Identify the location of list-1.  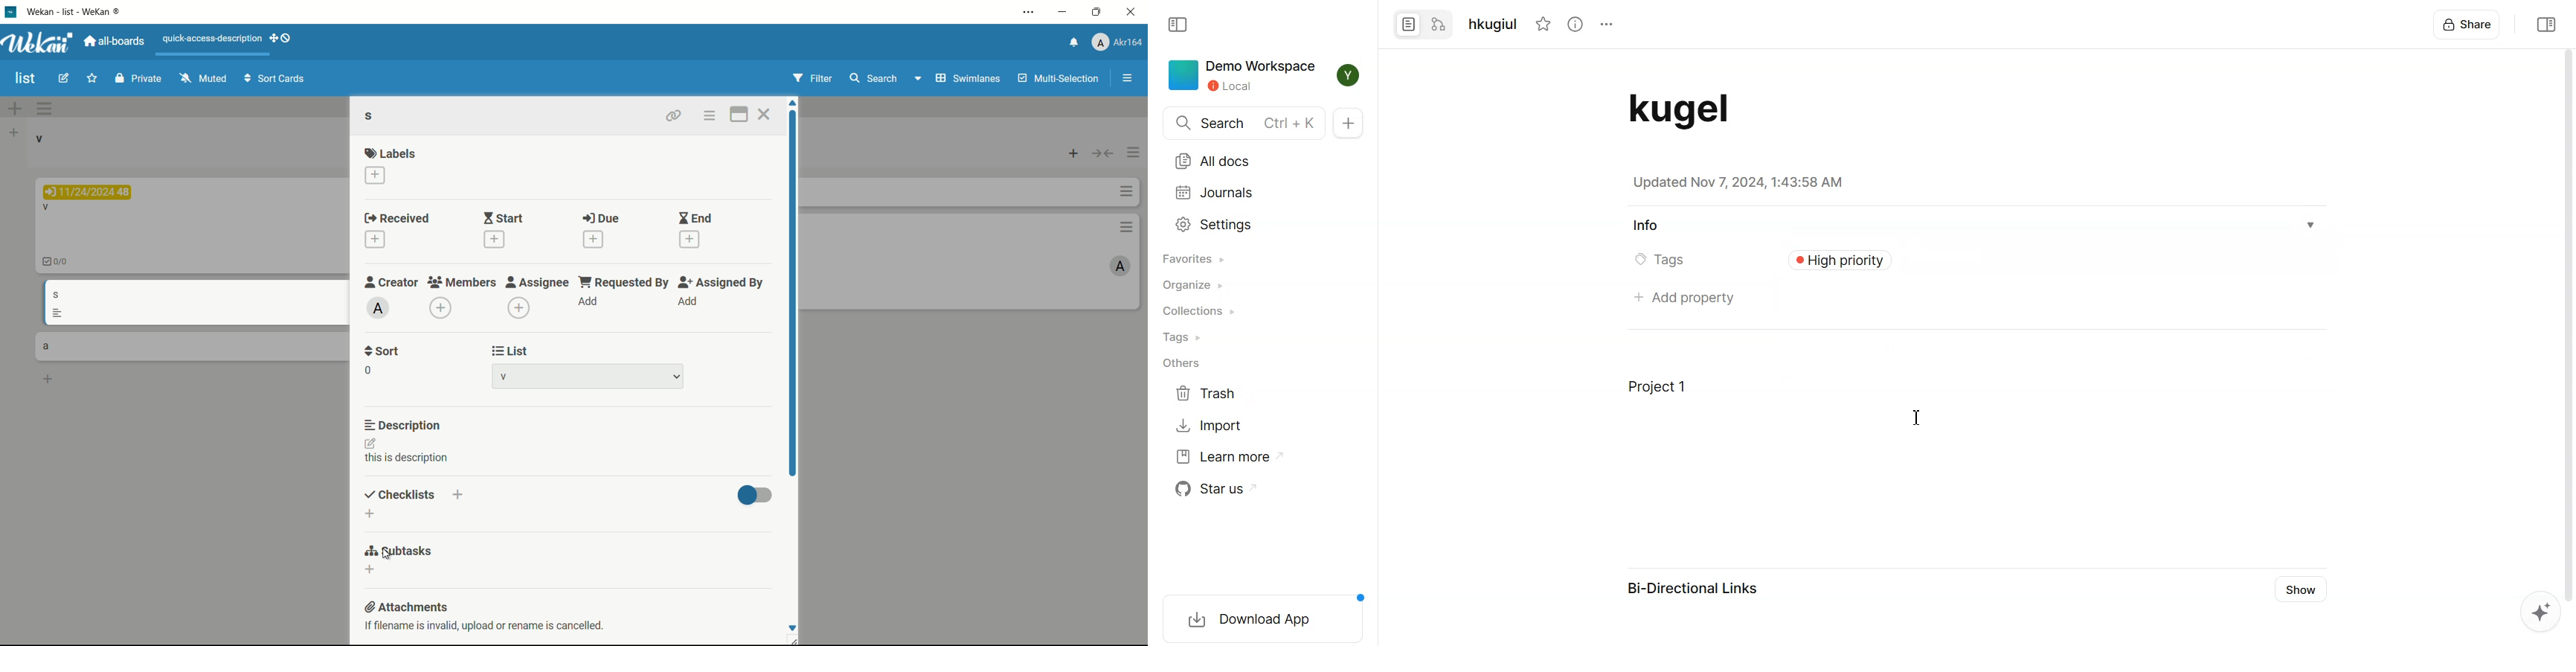
(508, 376).